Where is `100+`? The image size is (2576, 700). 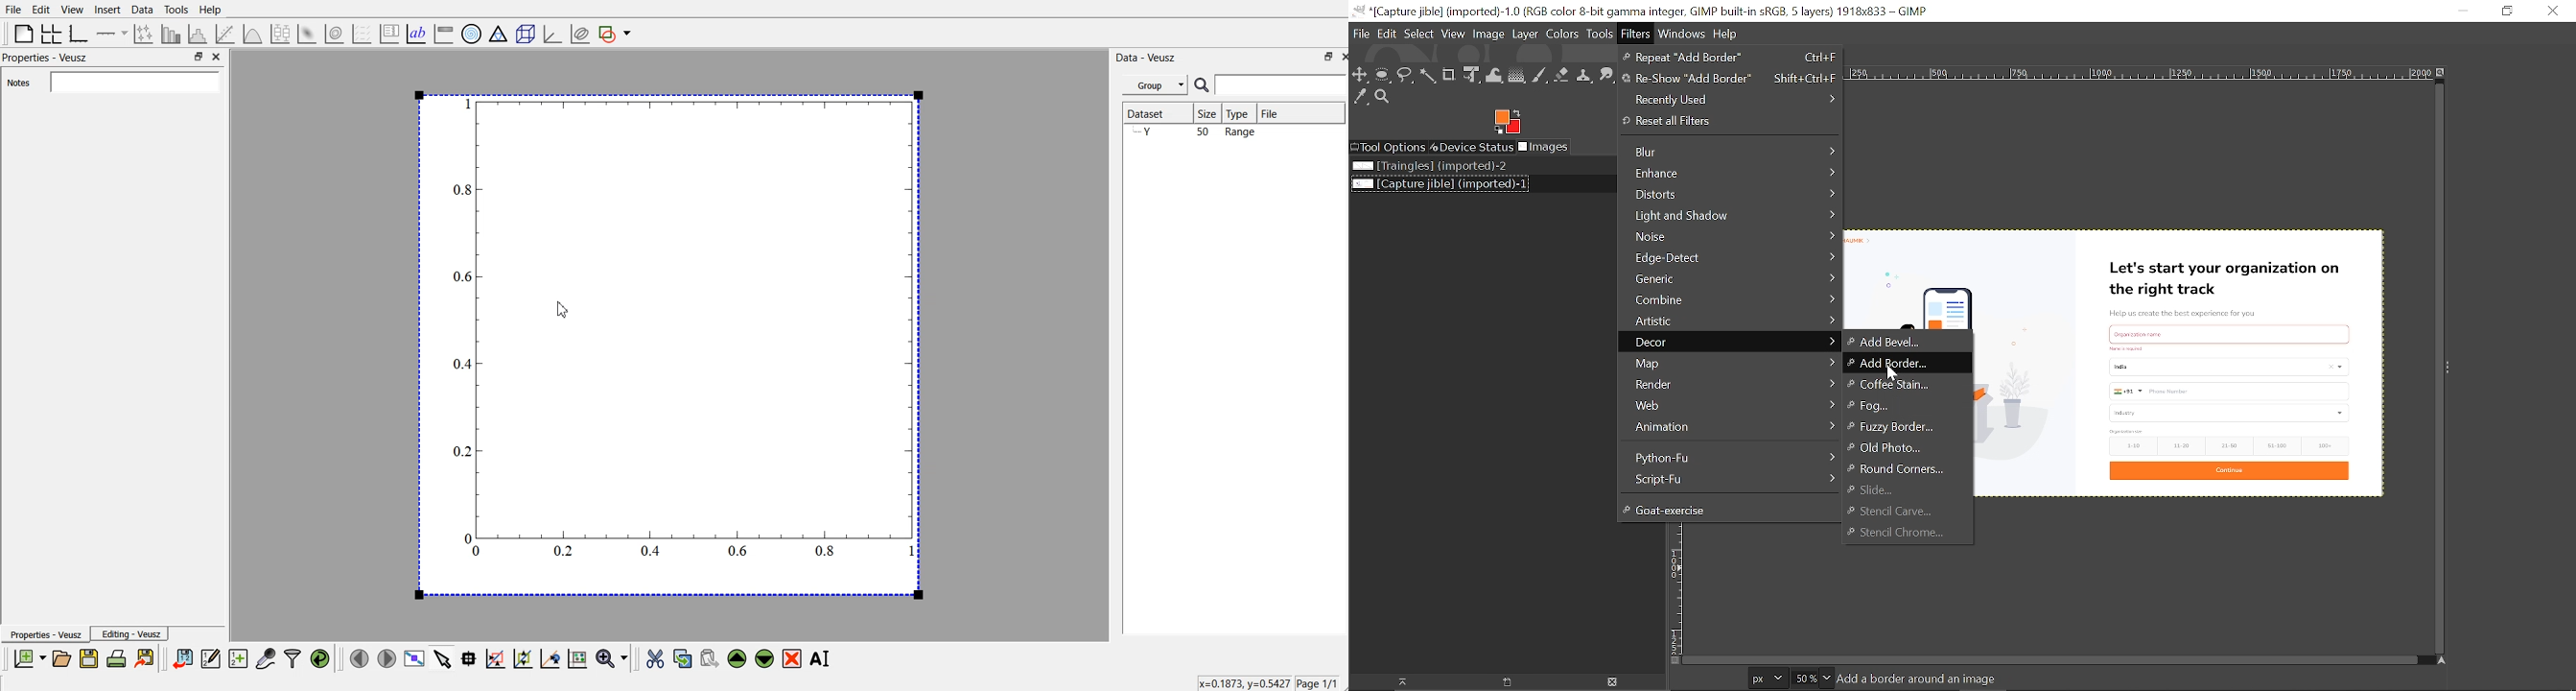
100+ is located at coordinates (2330, 446).